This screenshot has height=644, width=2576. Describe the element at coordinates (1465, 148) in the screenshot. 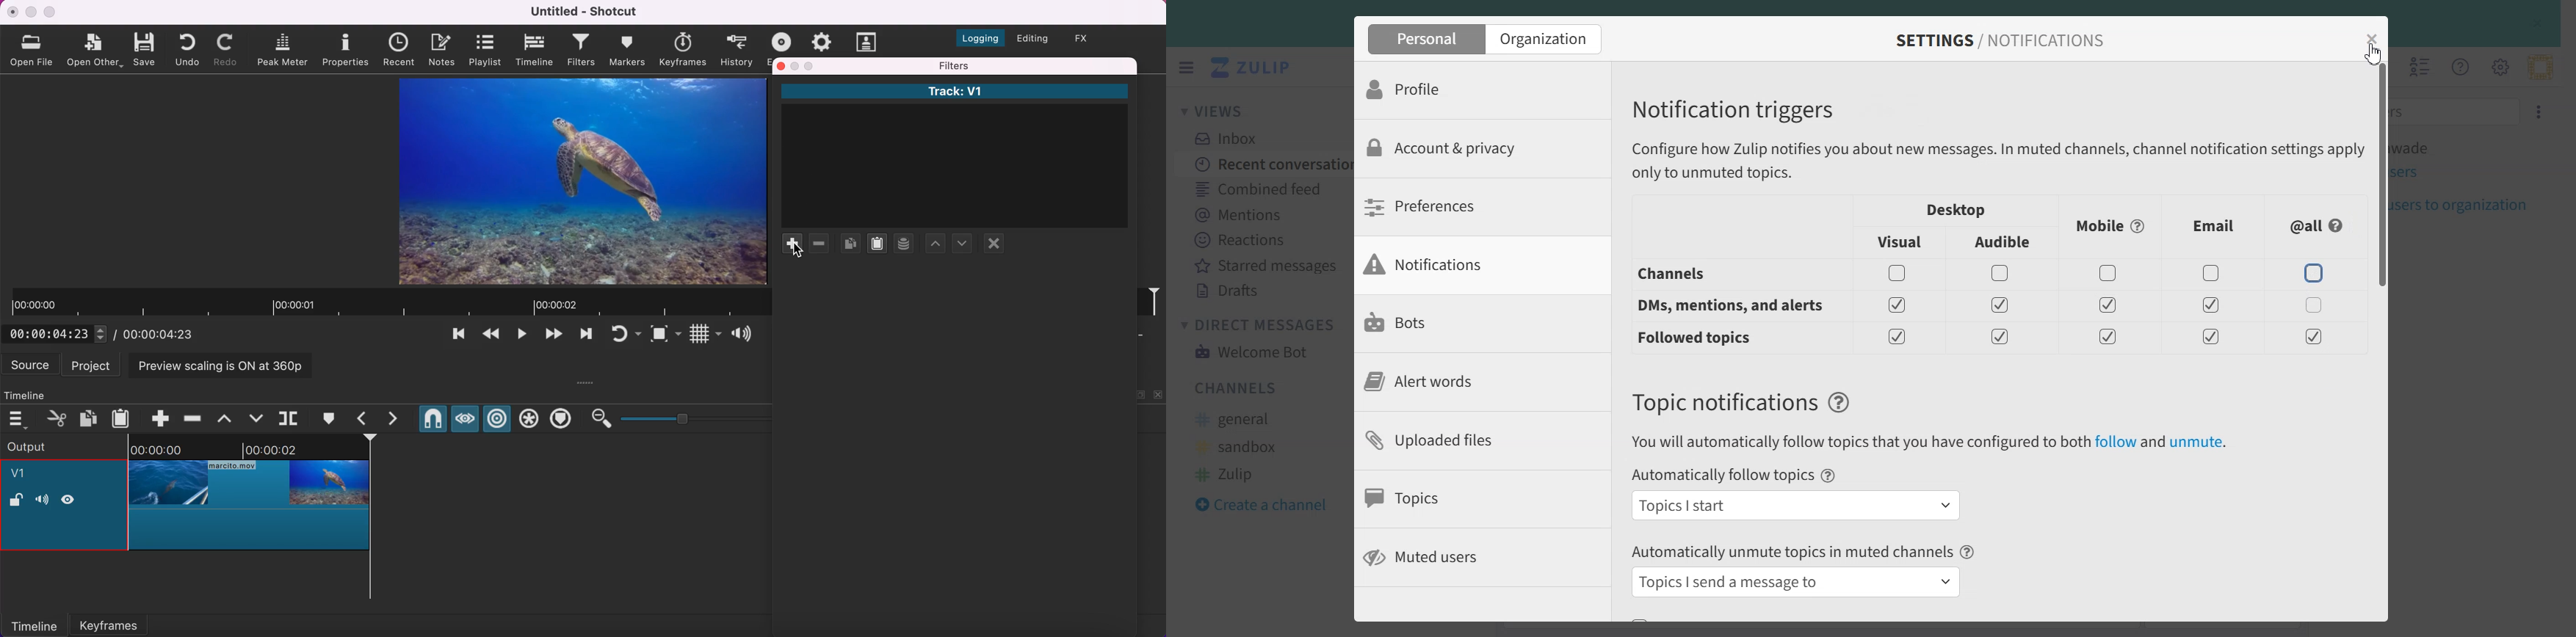

I see `Account & privacy` at that location.